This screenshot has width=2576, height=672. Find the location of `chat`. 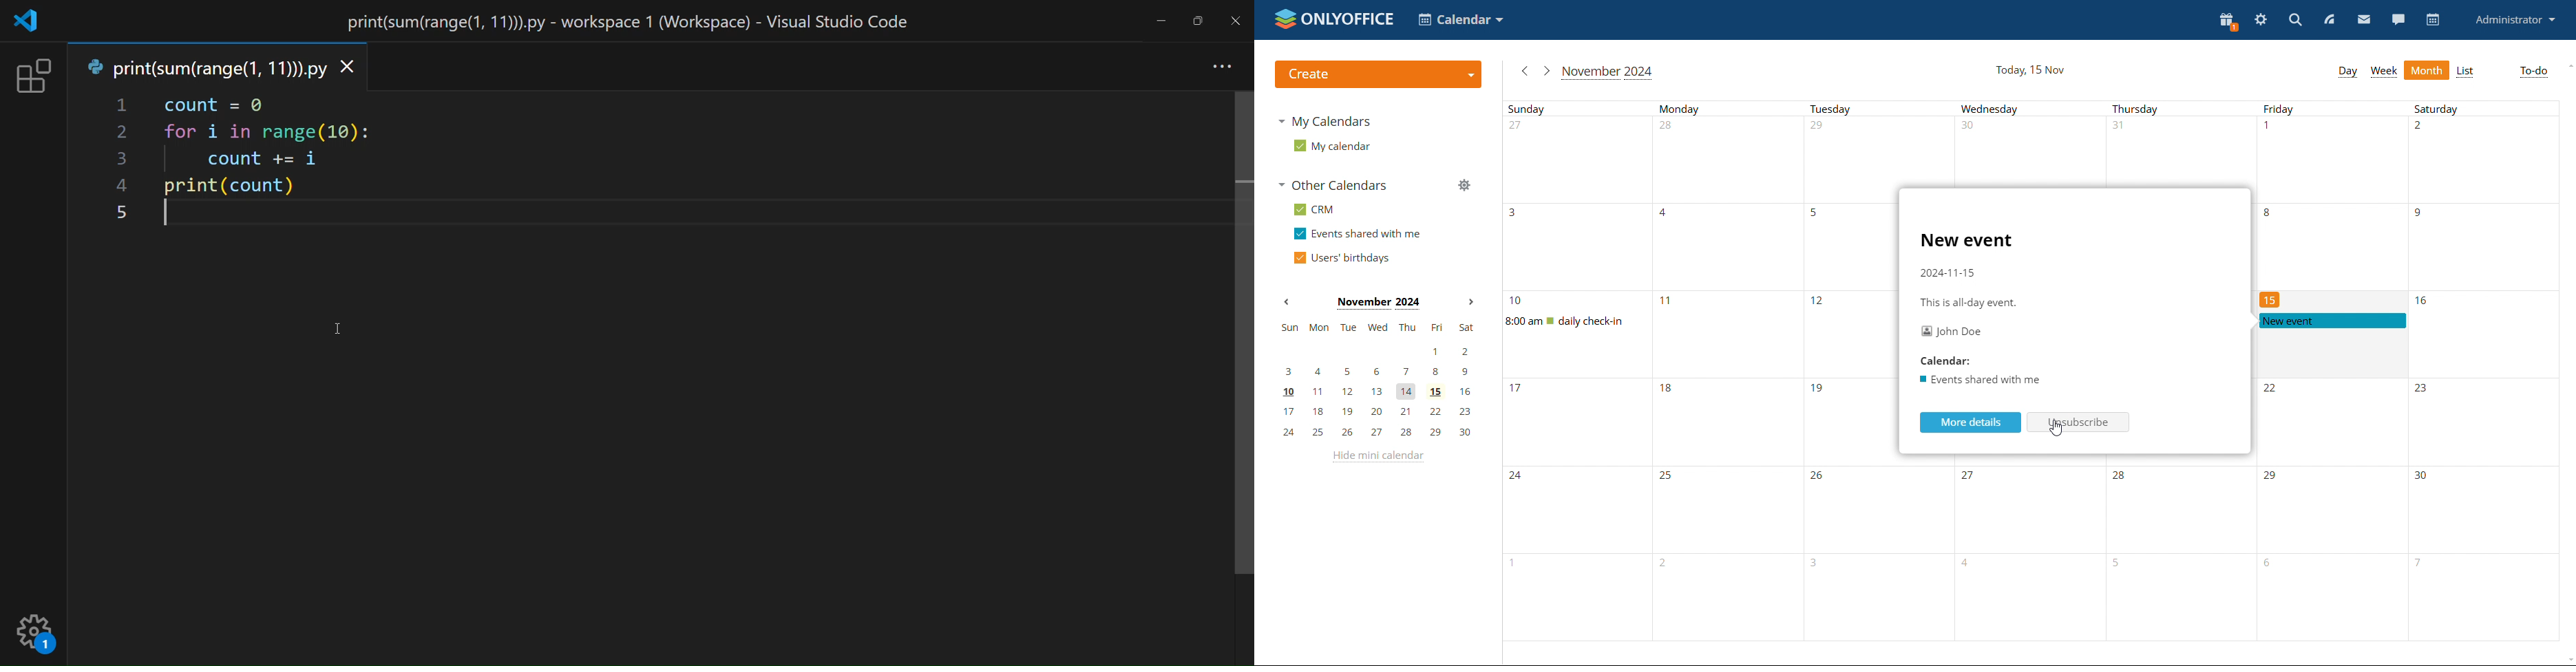

chat is located at coordinates (2397, 19).